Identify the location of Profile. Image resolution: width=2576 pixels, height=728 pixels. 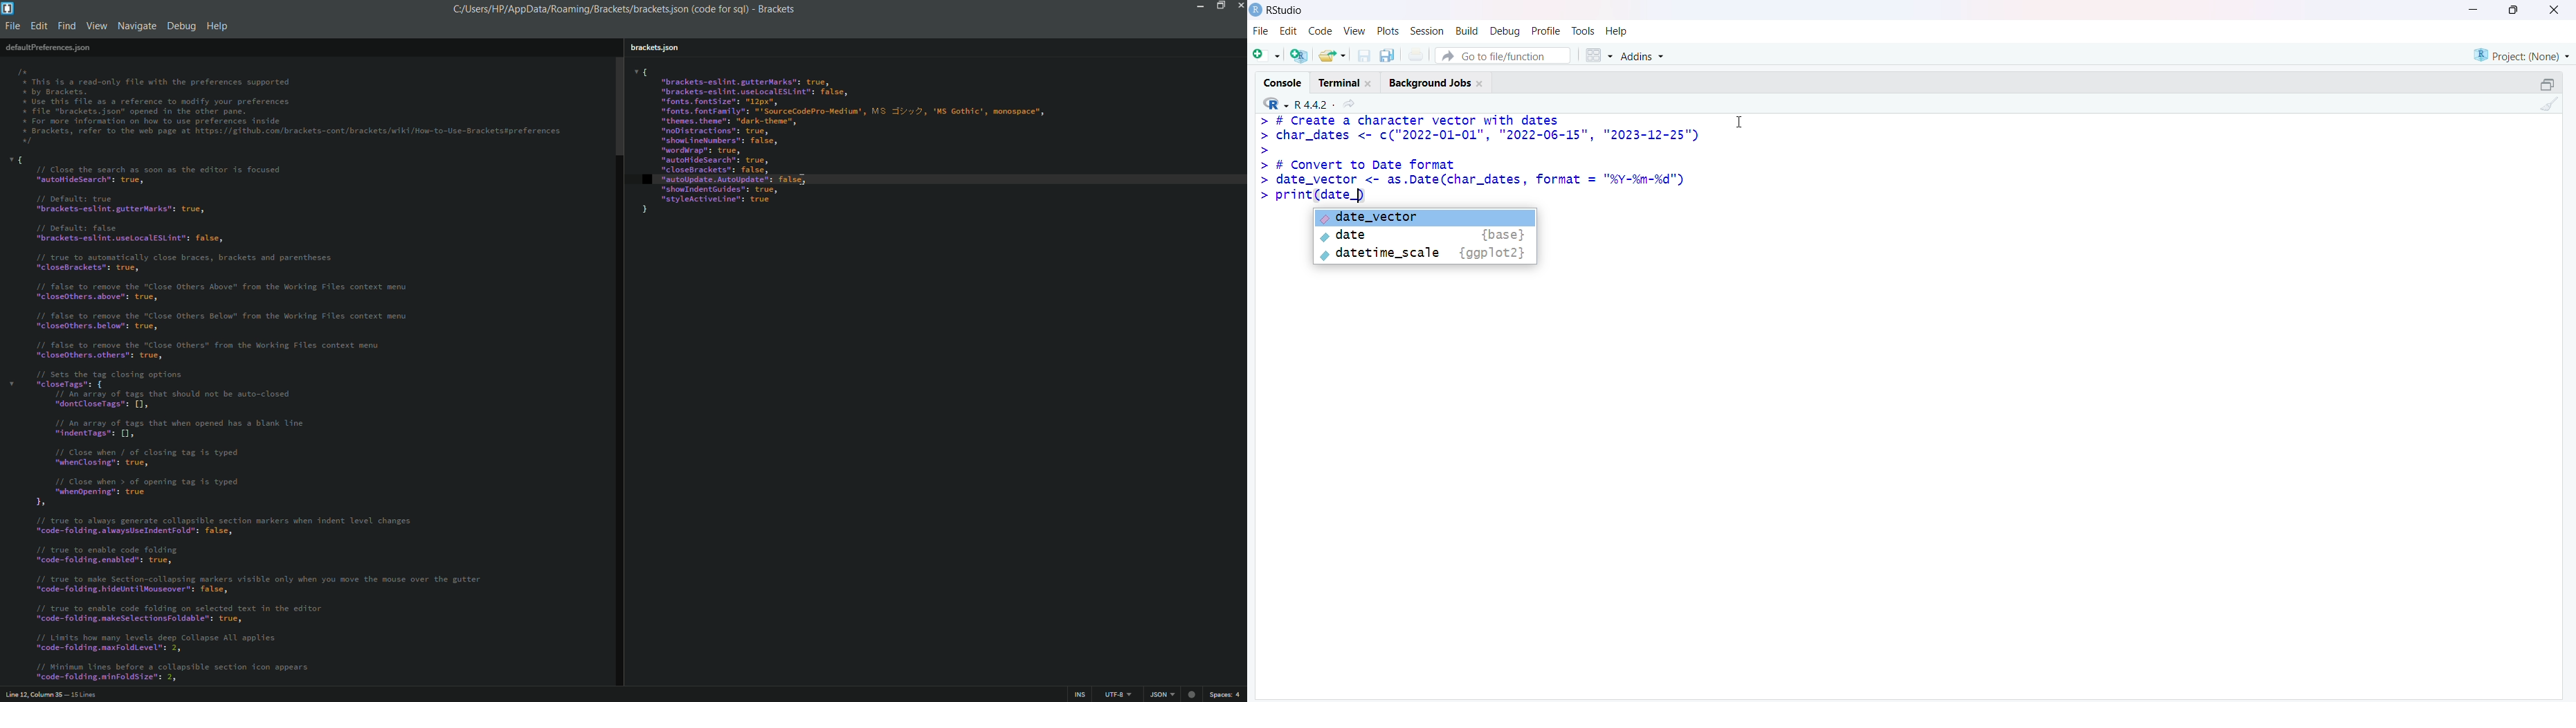
(1545, 29).